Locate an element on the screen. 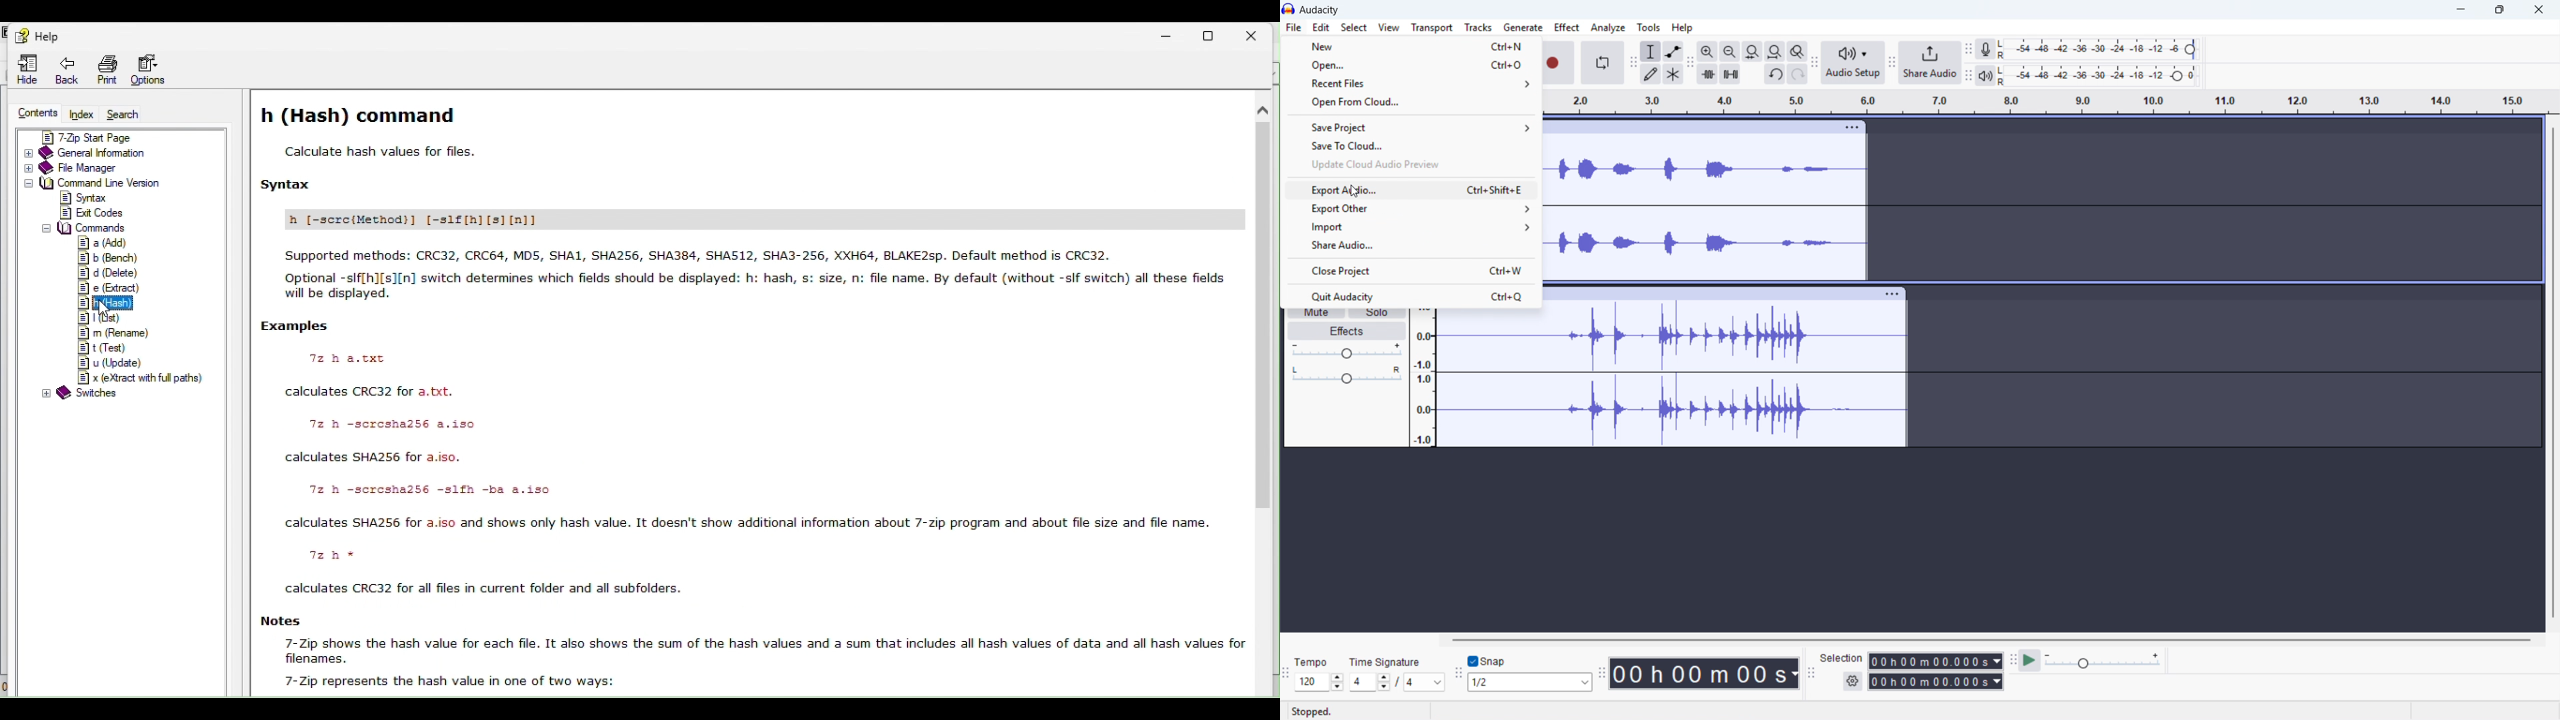  Close  is located at coordinates (2538, 10).